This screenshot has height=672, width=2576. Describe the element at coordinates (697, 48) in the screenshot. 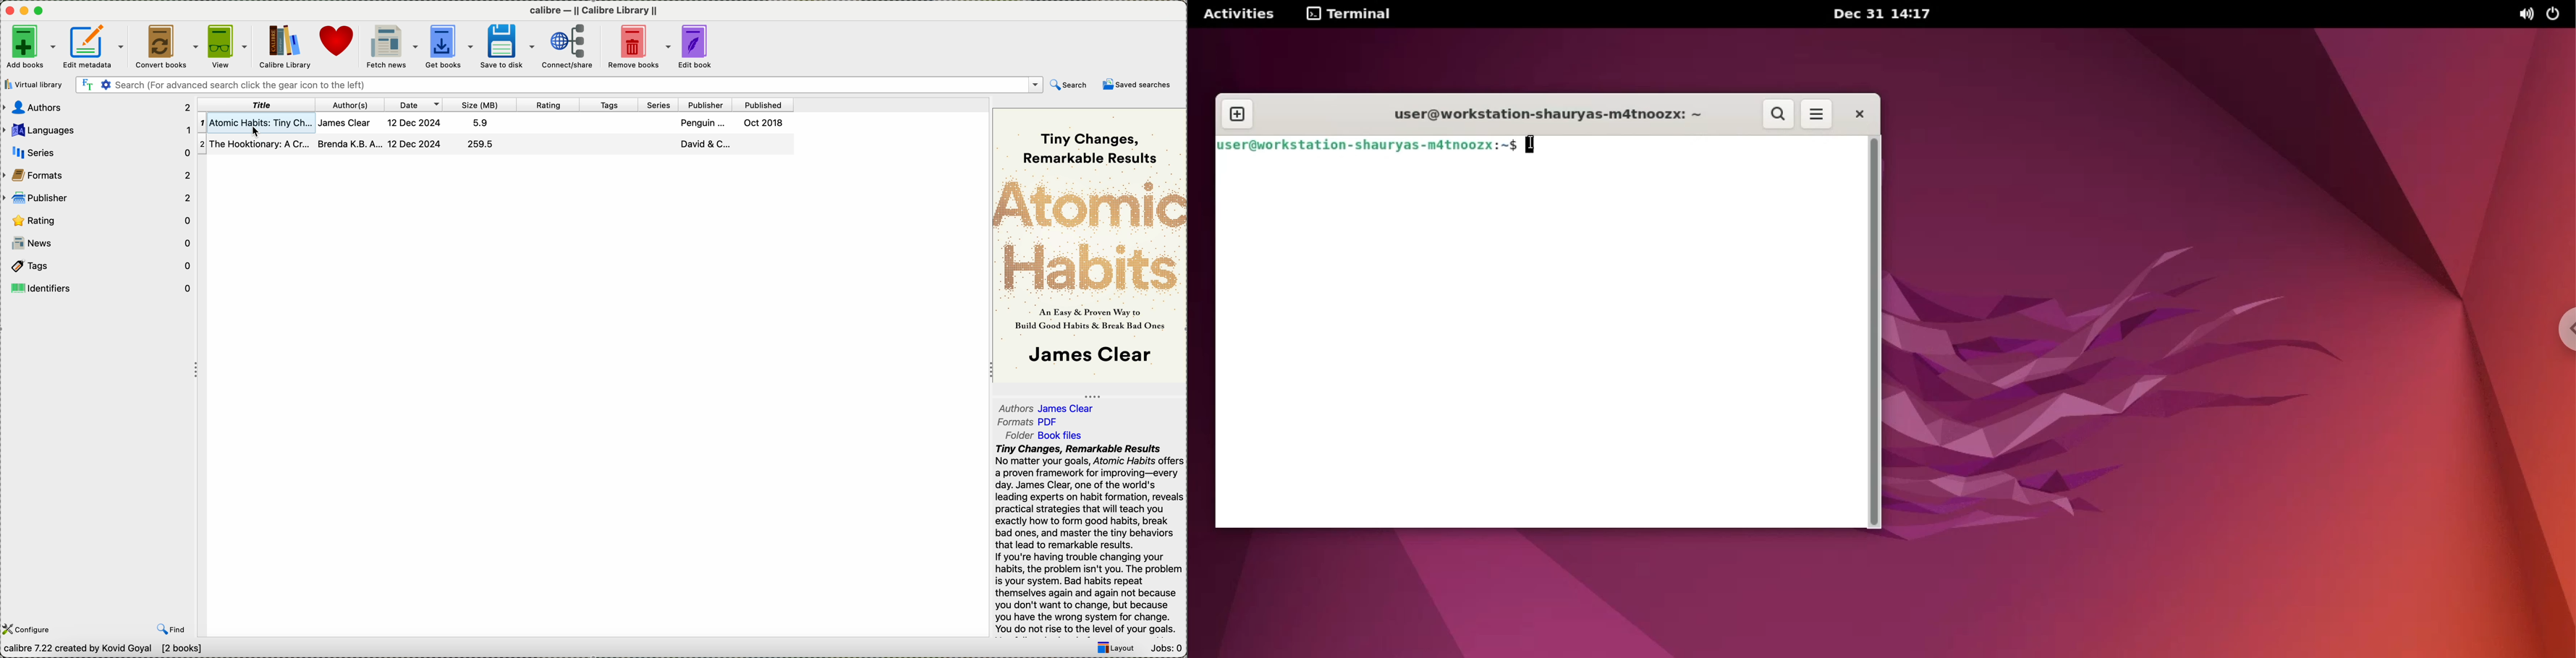

I see `edit book` at that location.